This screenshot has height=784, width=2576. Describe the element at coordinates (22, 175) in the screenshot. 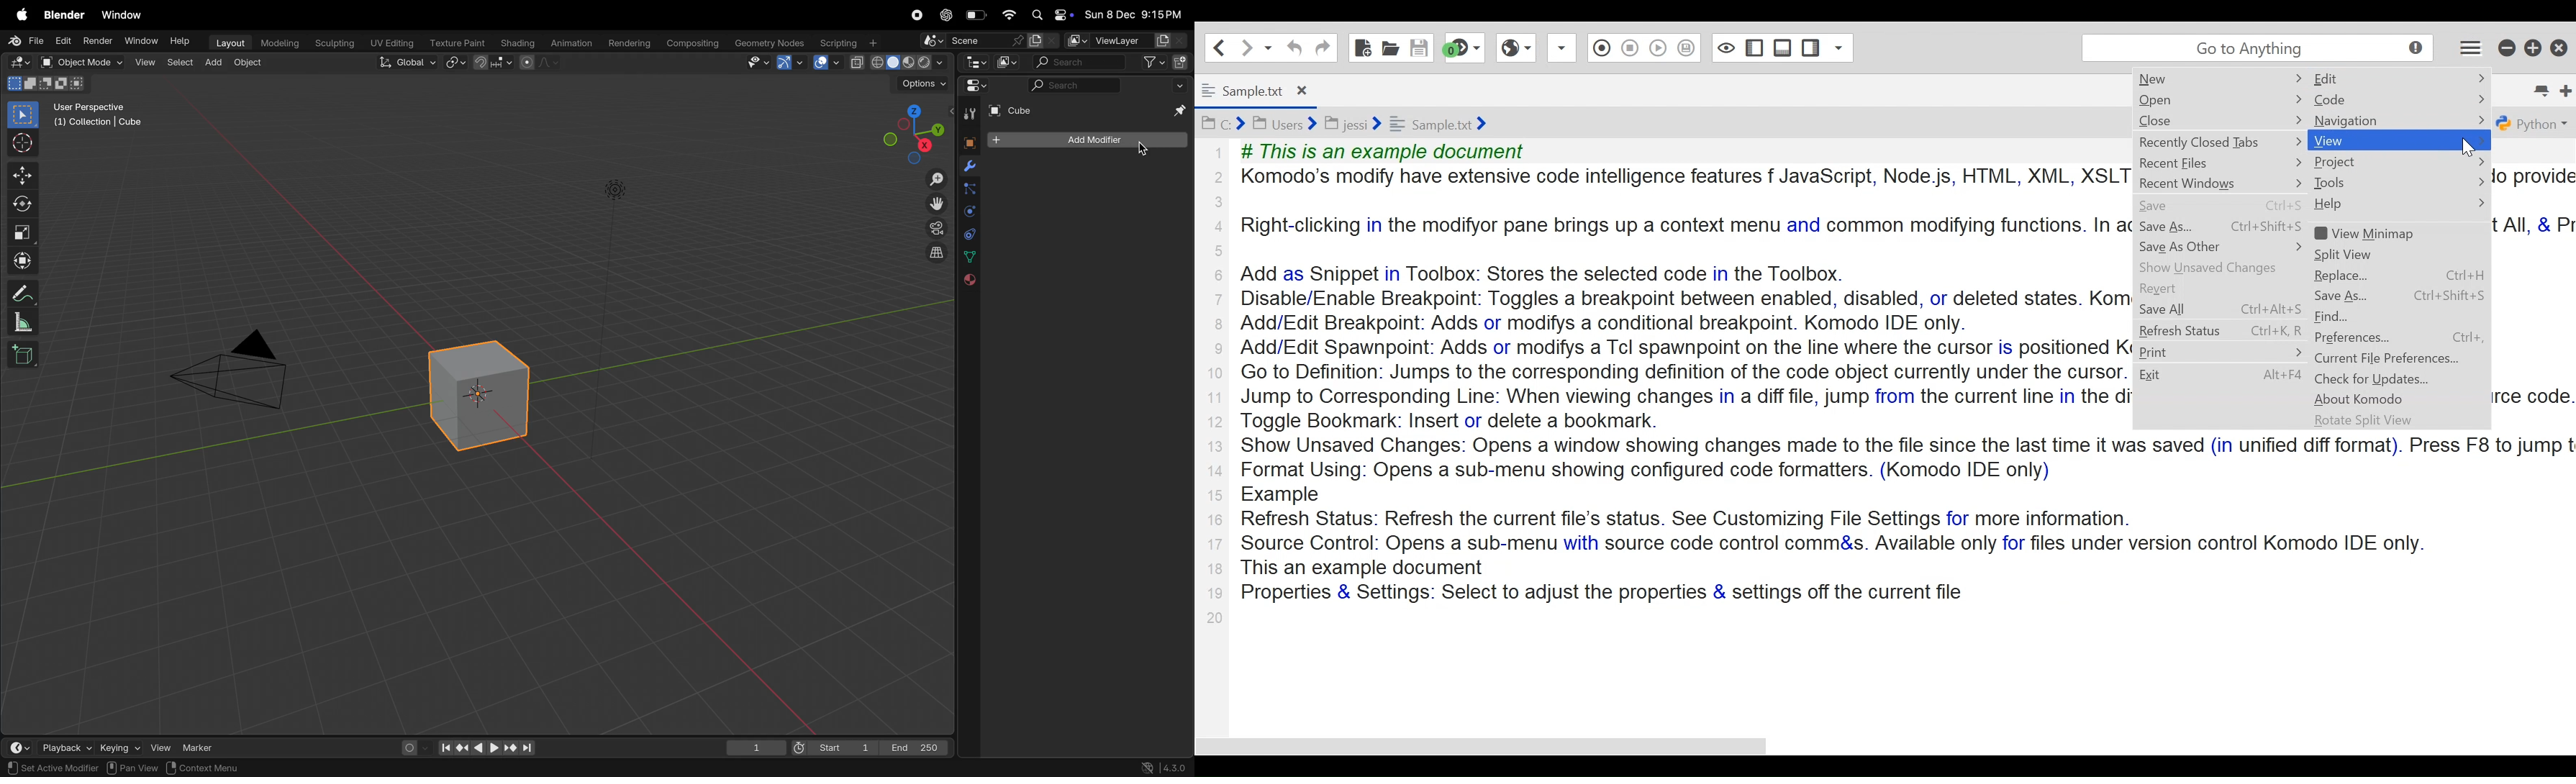

I see `move` at that location.